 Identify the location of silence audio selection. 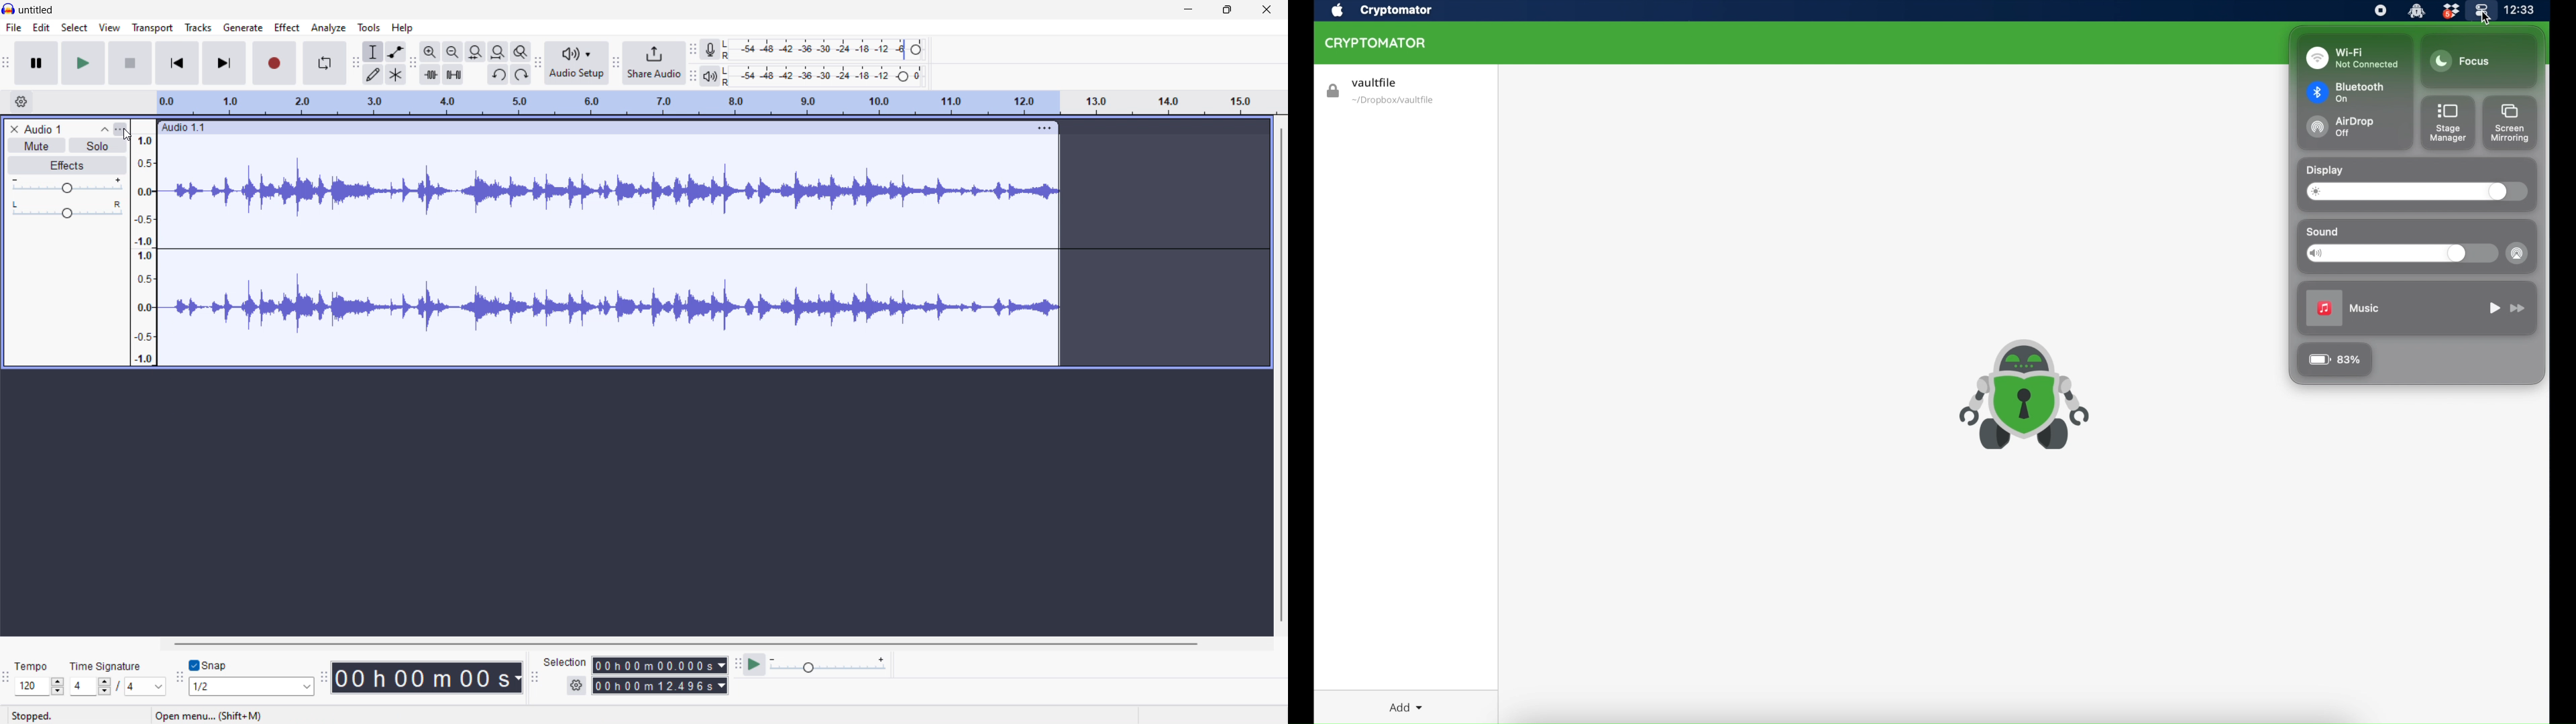
(453, 75).